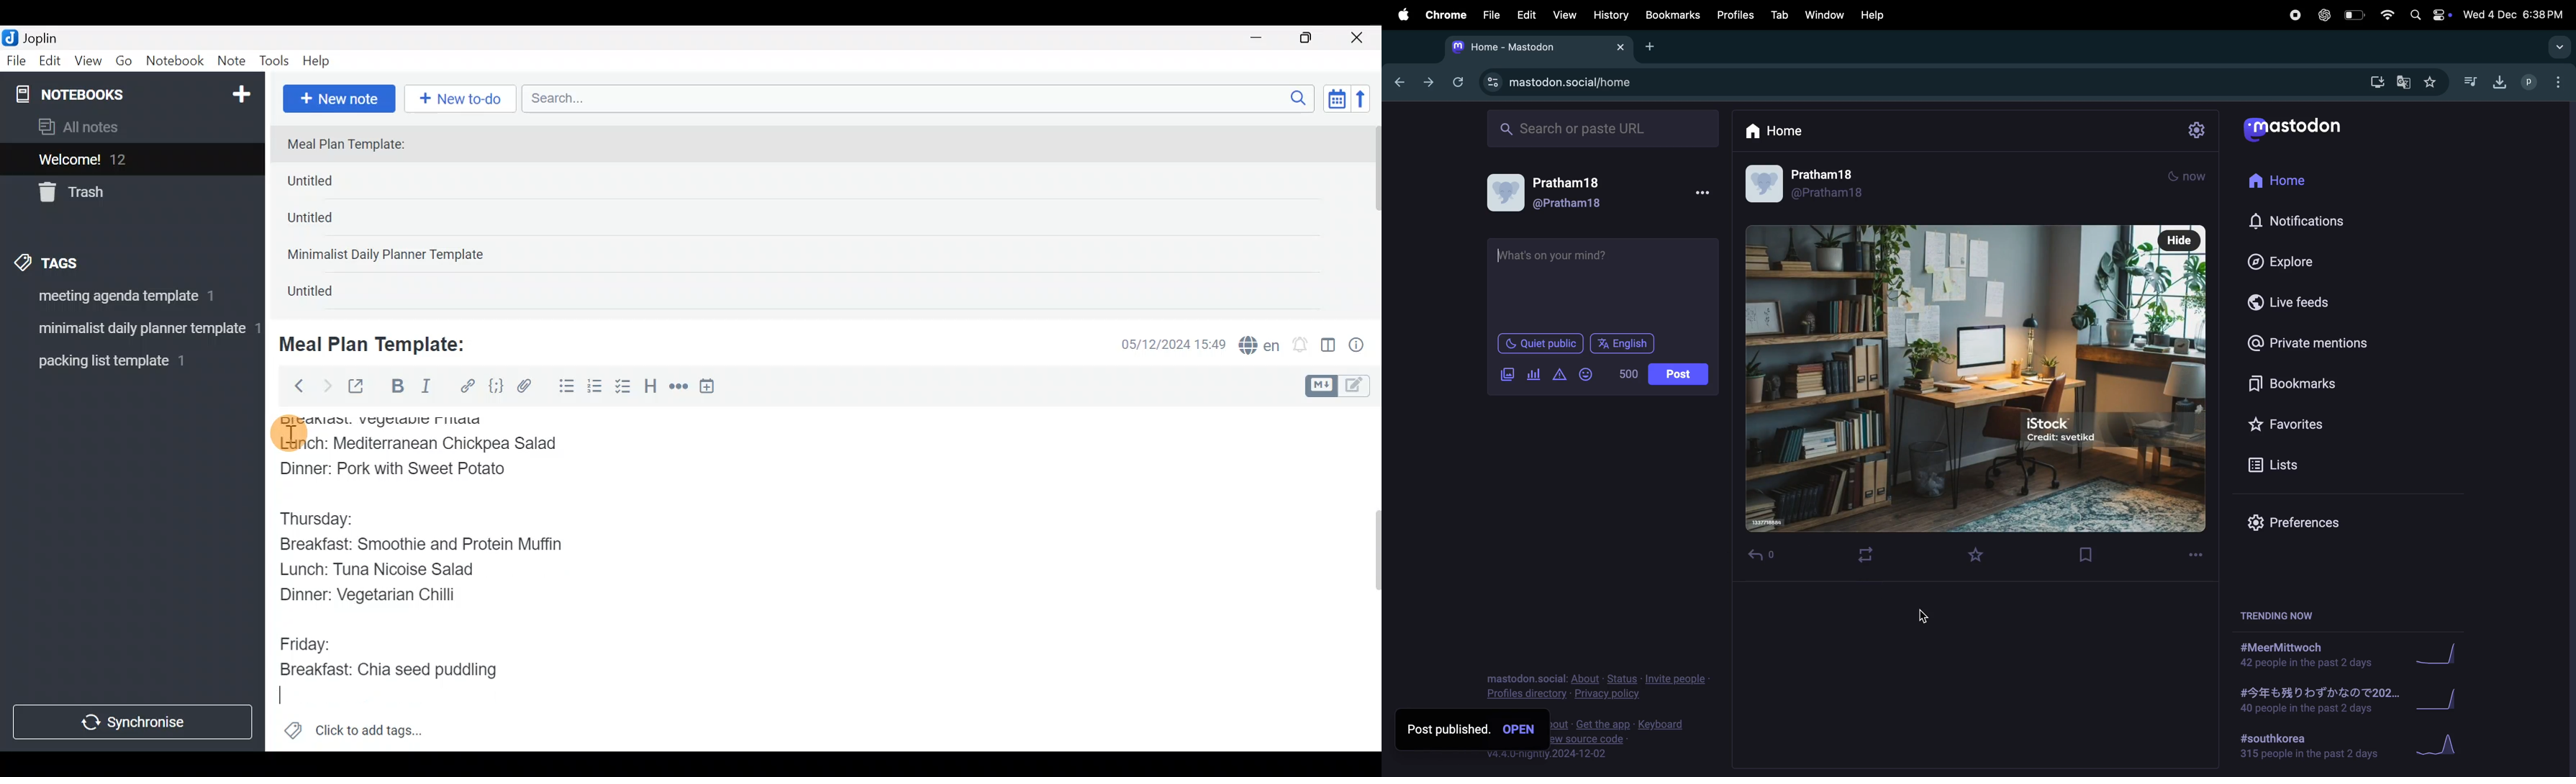 This screenshot has width=2576, height=784. What do you see at coordinates (81, 260) in the screenshot?
I see `Tags` at bounding box center [81, 260].